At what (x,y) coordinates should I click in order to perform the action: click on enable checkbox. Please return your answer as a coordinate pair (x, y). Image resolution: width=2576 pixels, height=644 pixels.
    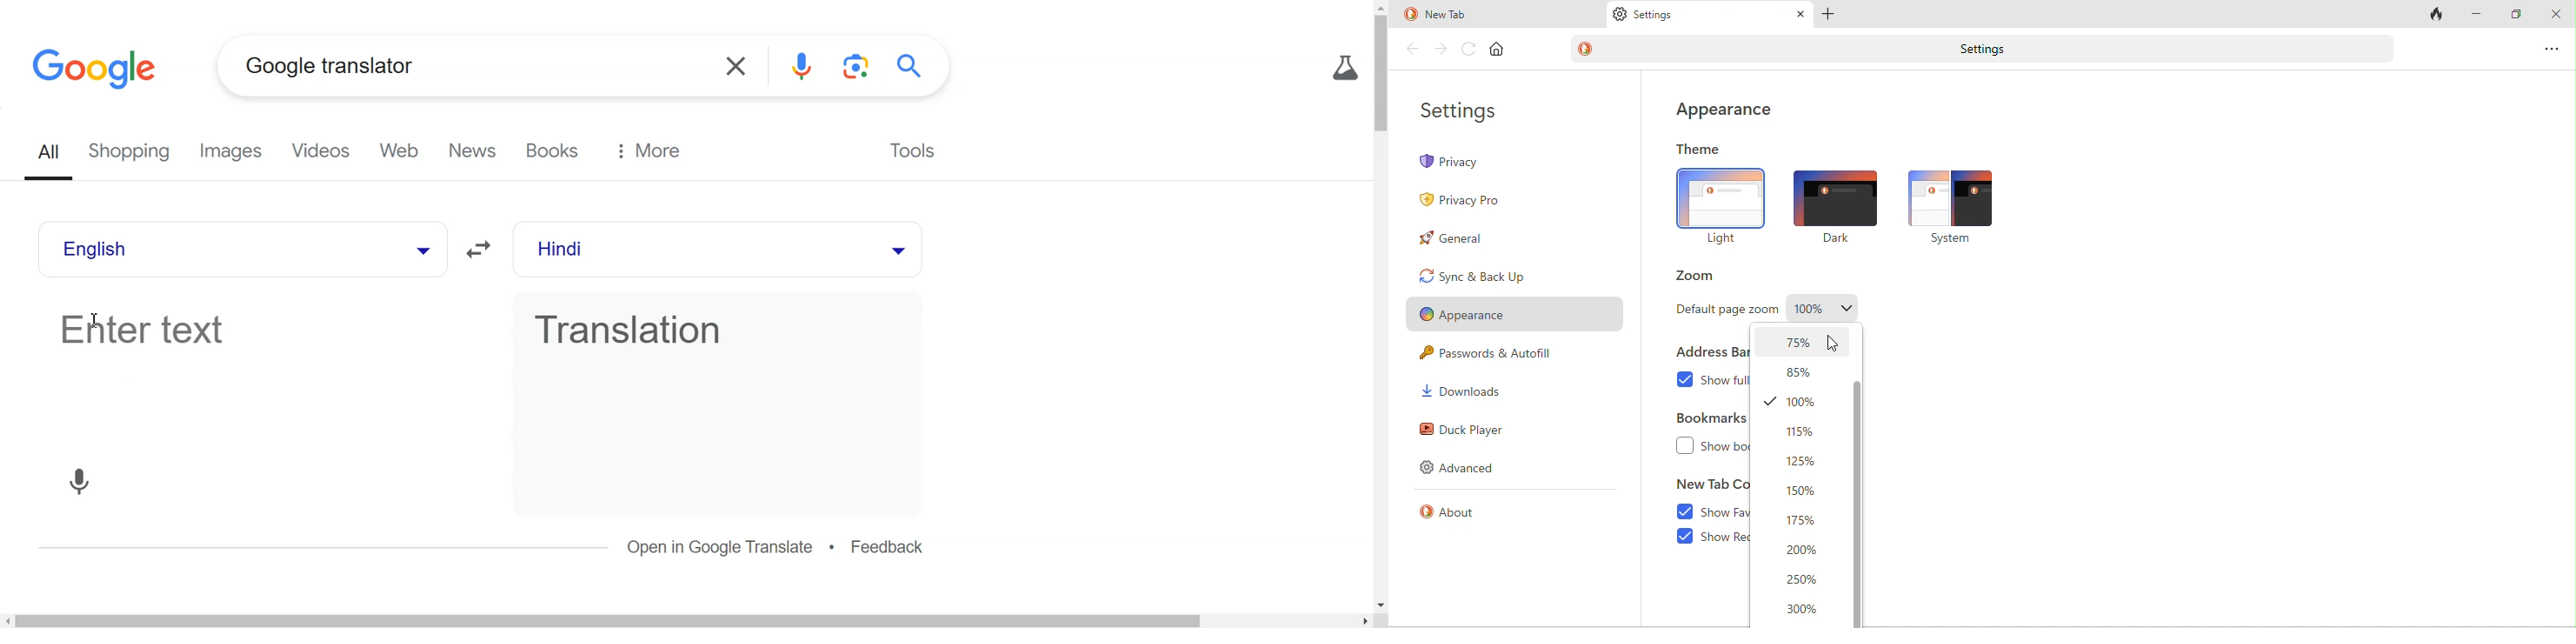
    Looking at the image, I should click on (1680, 380).